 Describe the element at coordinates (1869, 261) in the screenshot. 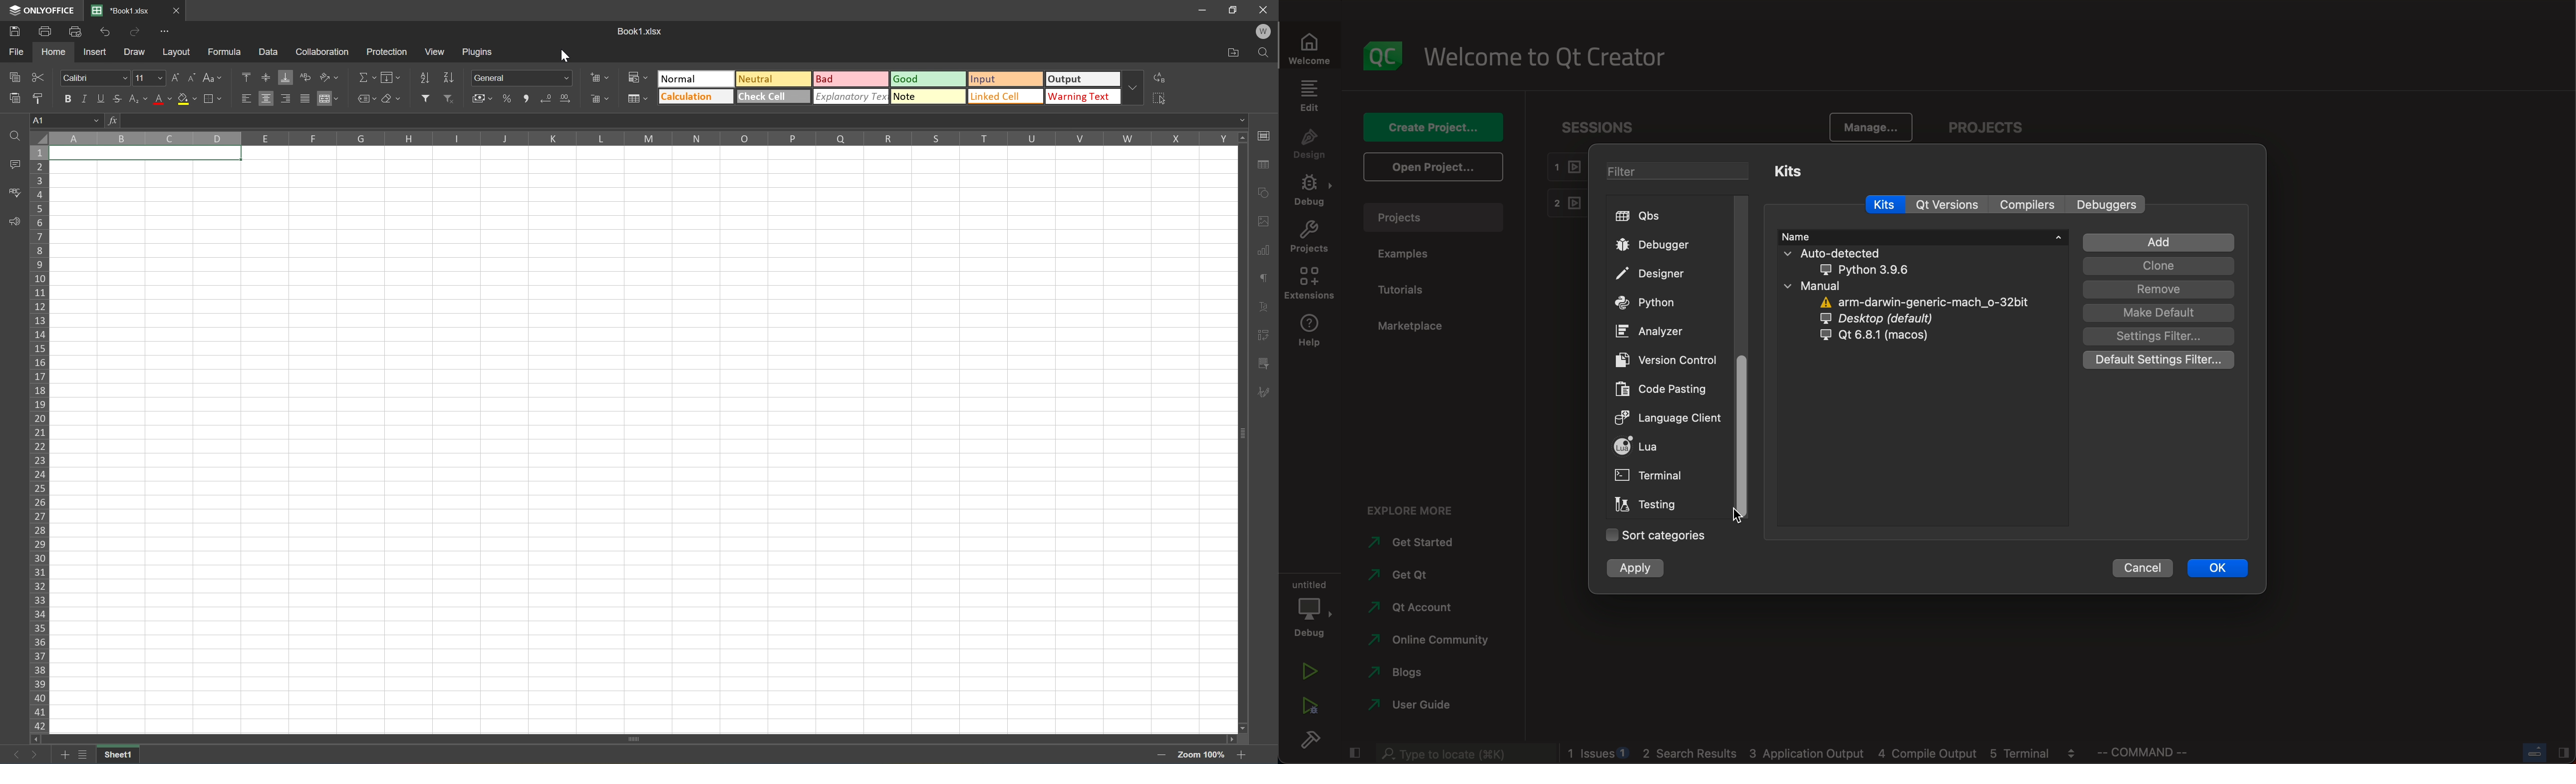

I see `auto detected` at that location.